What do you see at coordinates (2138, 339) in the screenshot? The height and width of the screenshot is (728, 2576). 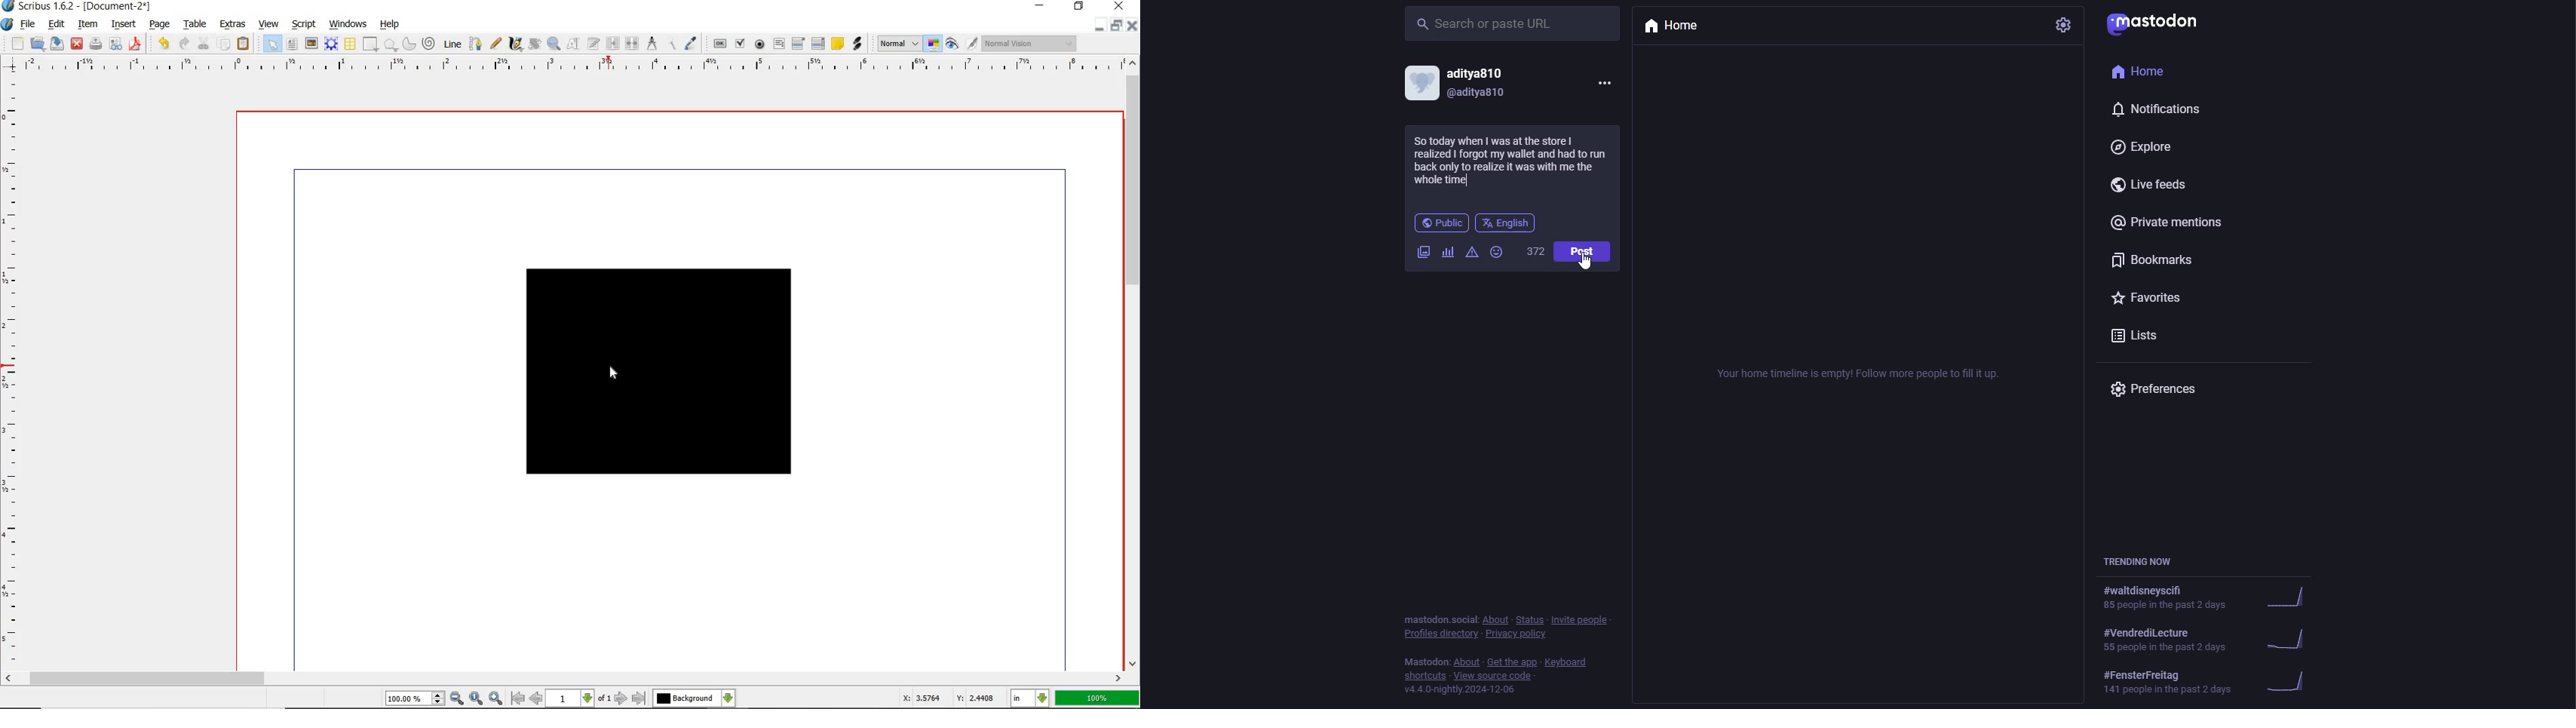 I see `lists` at bounding box center [2138, 339].